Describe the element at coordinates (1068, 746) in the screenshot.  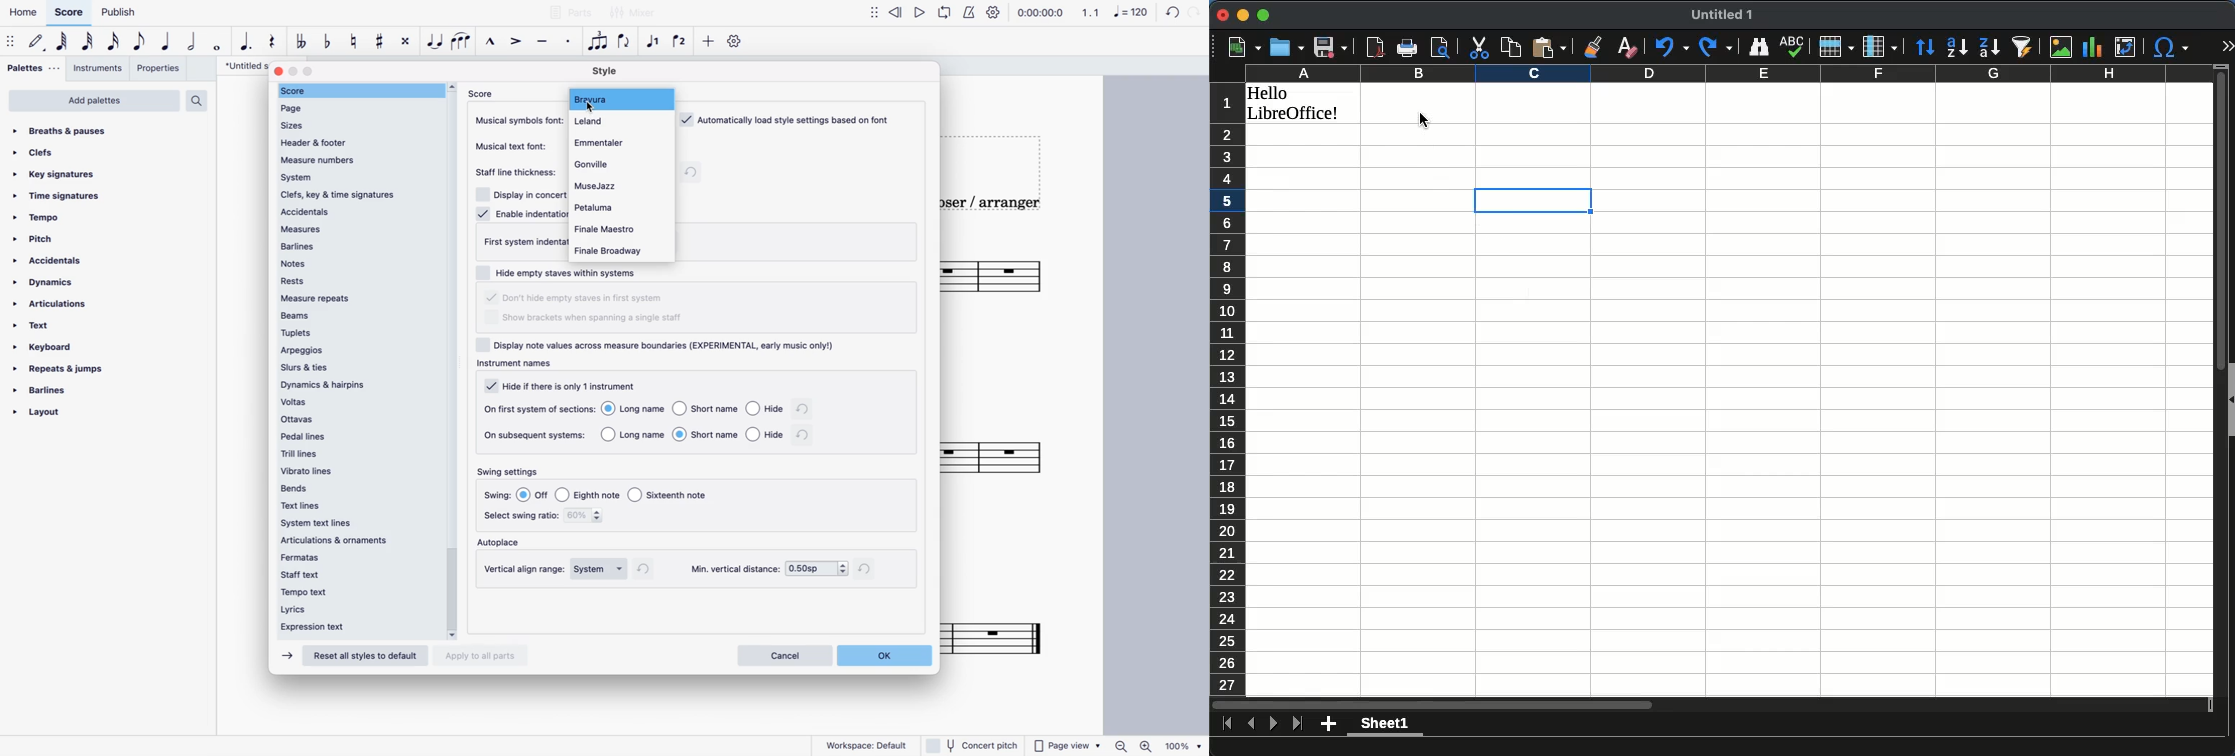
I see `Page view` at that location.